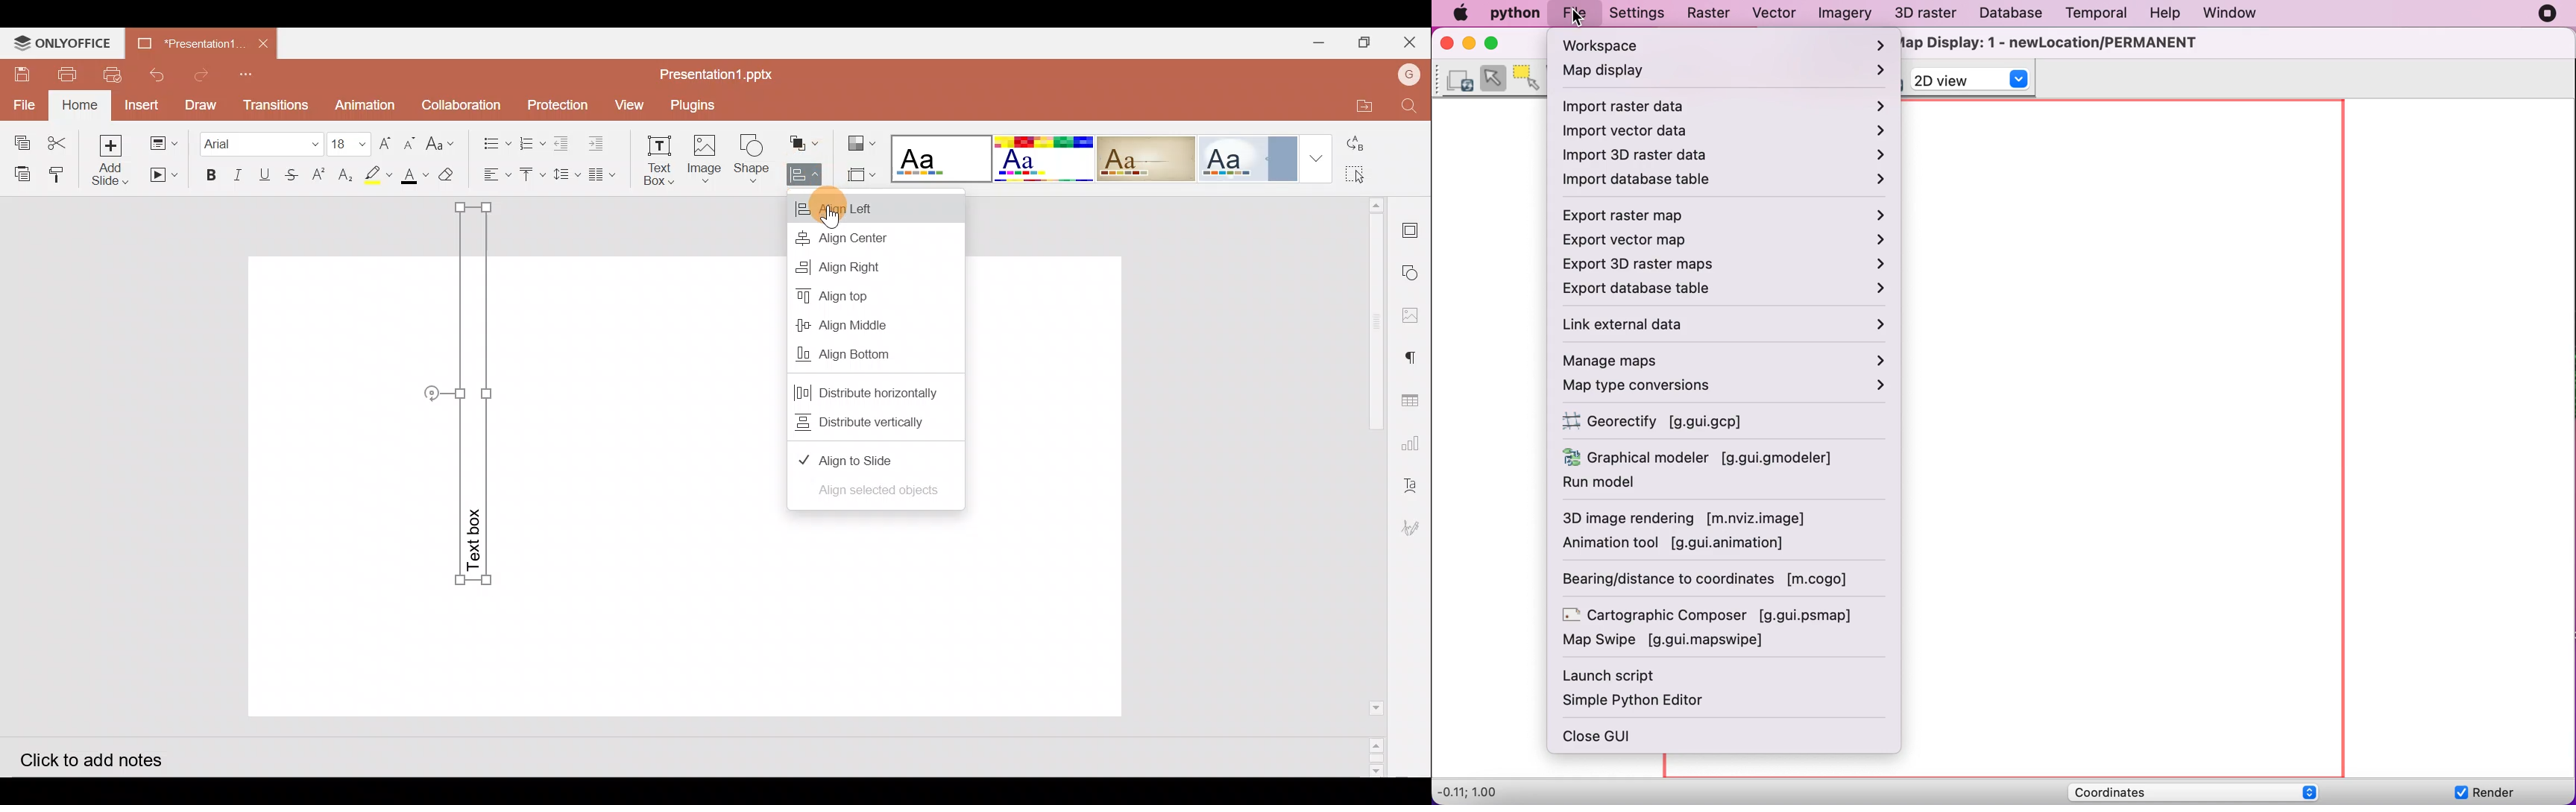 The image size is (2576, 812). Describe the element at coordinates (19, 75) in the screenshot. I see `Save` at that location.